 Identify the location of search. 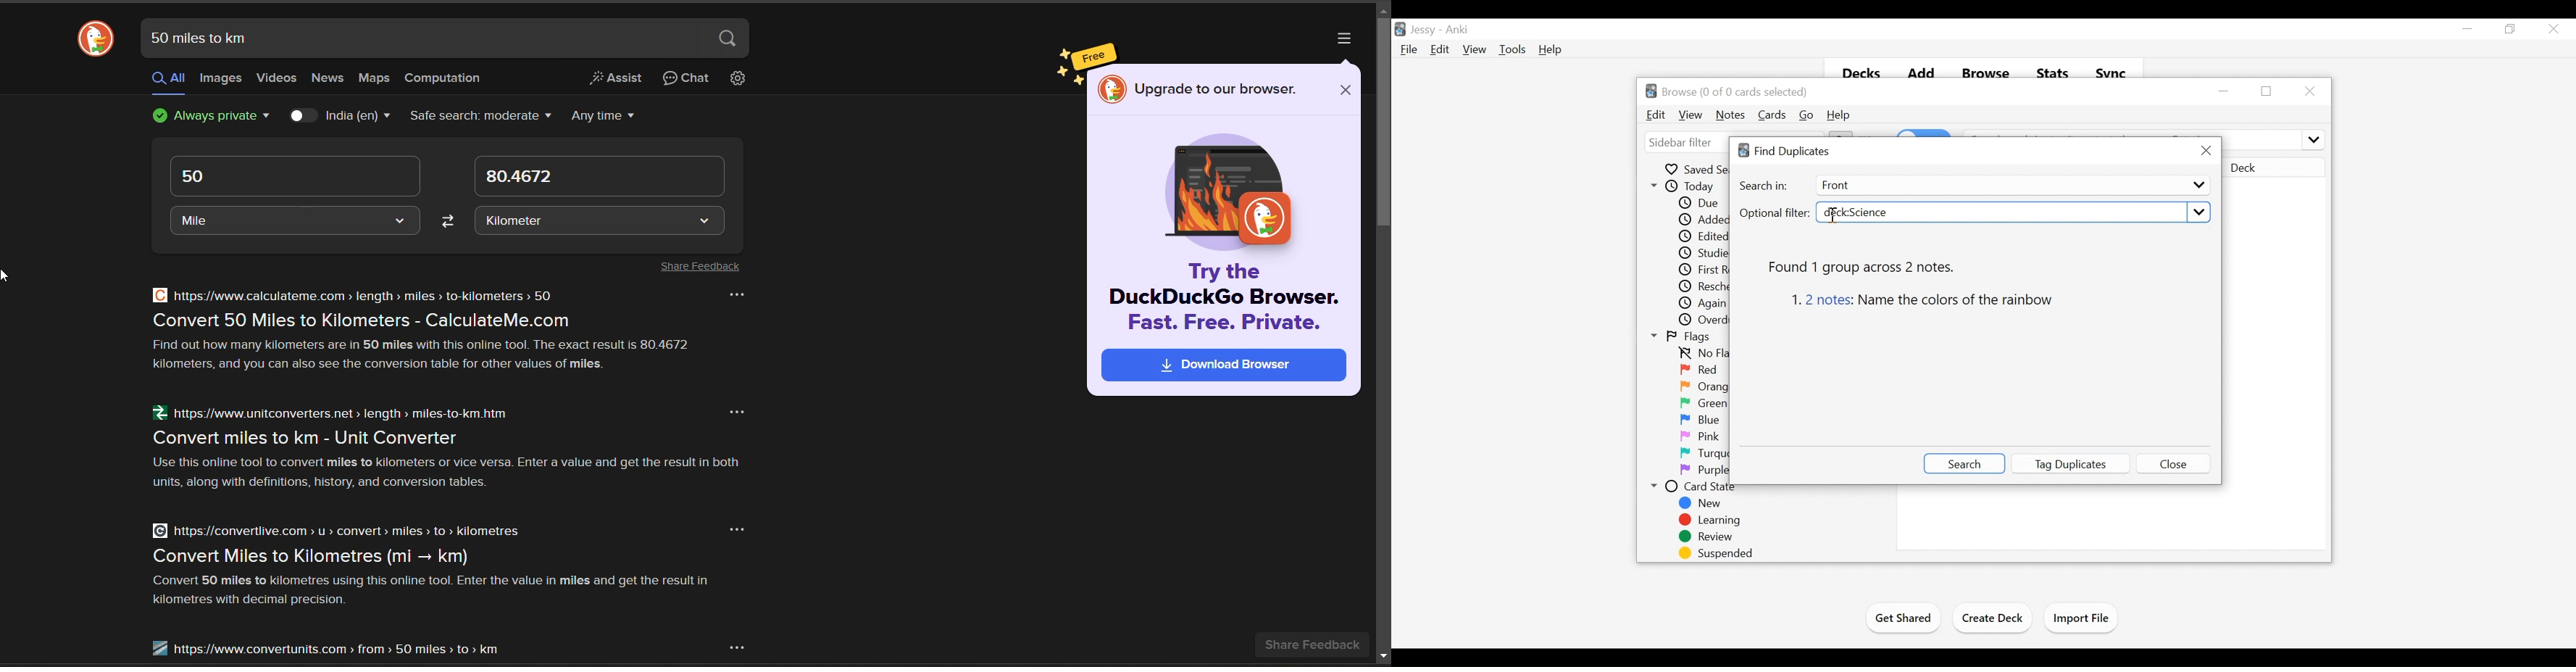
(725, 41).